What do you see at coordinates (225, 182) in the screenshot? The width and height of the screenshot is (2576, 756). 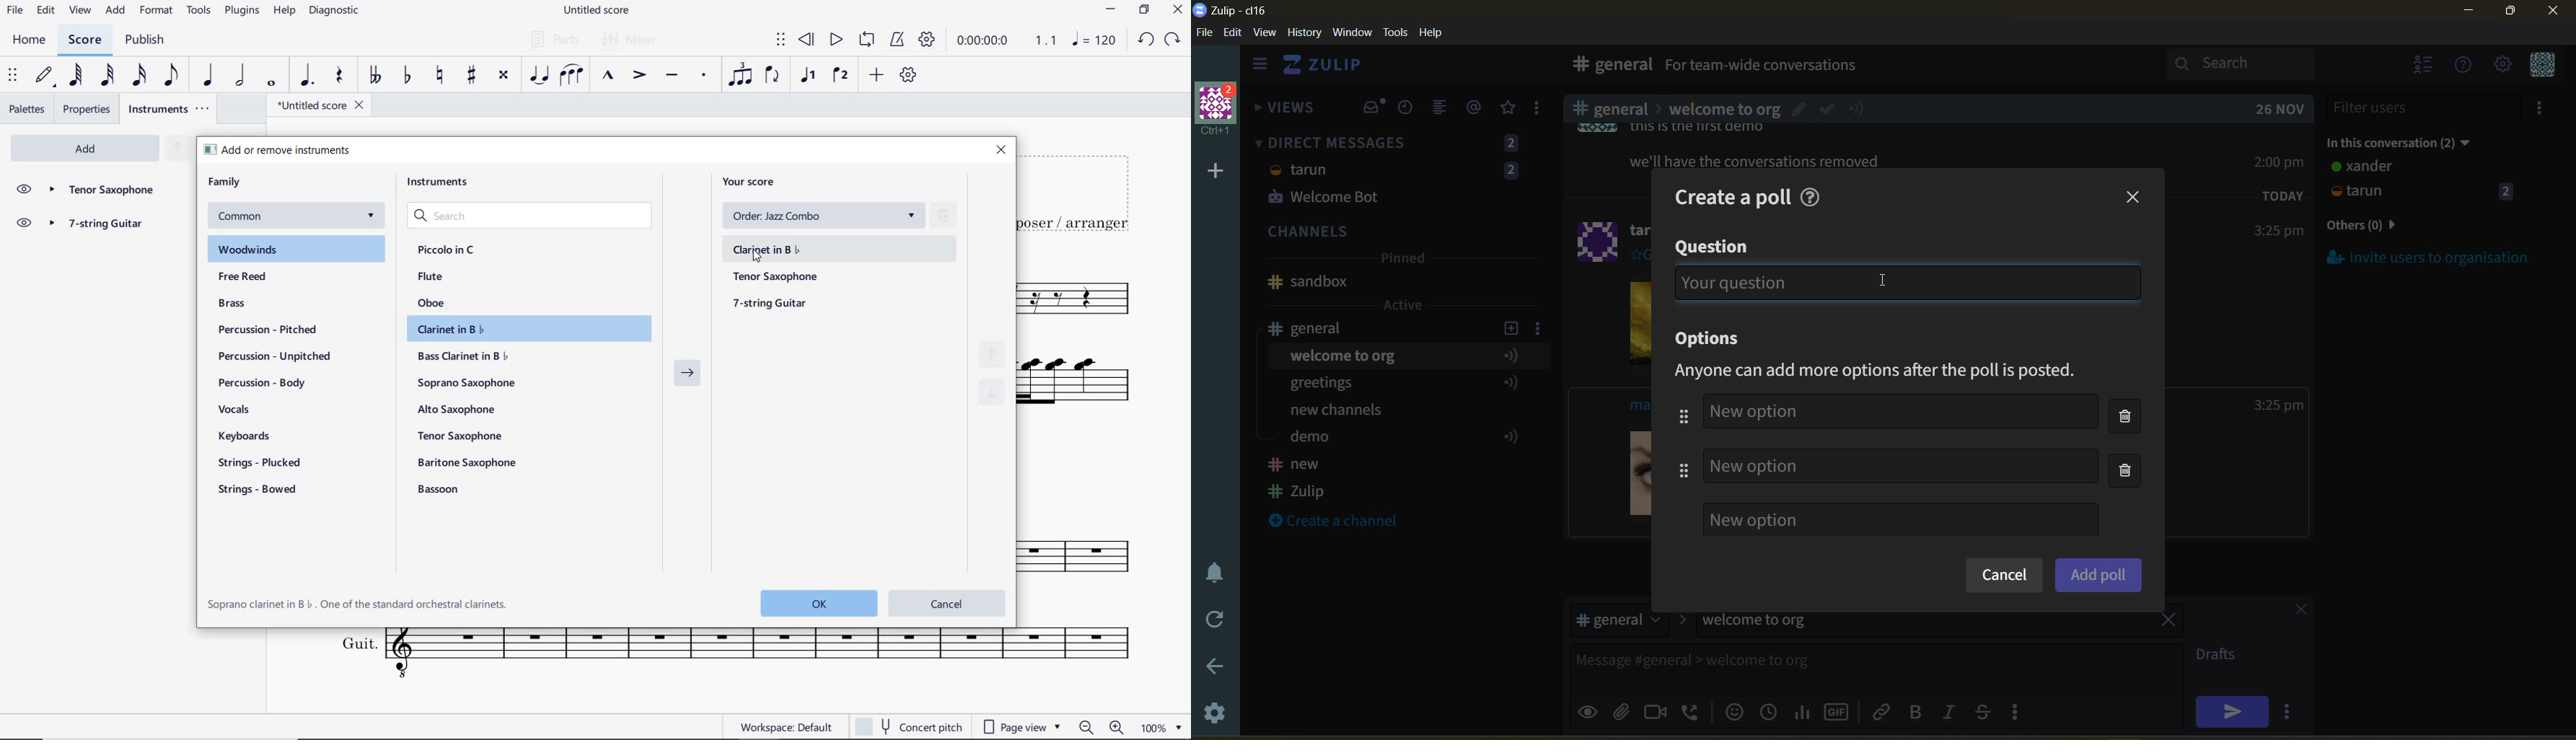 I see `family` at bounding box center [225, 182].